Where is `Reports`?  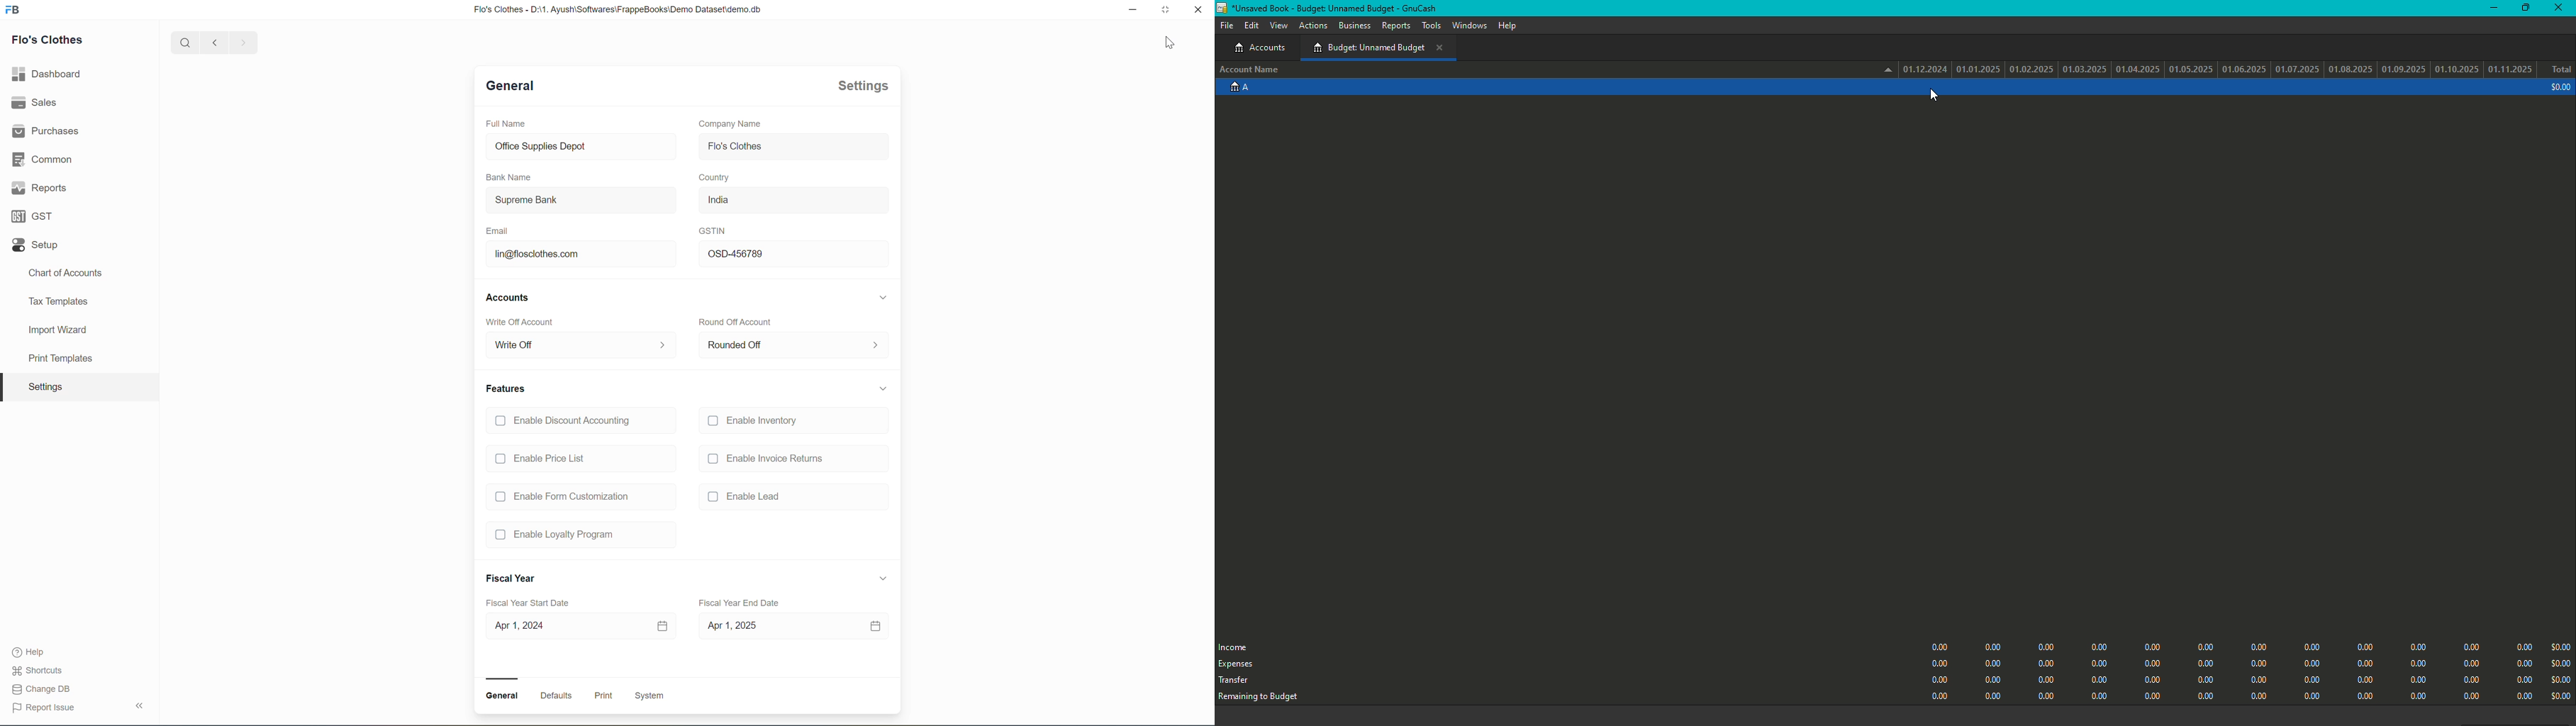 Reports is located at coordinates (1395, 28).